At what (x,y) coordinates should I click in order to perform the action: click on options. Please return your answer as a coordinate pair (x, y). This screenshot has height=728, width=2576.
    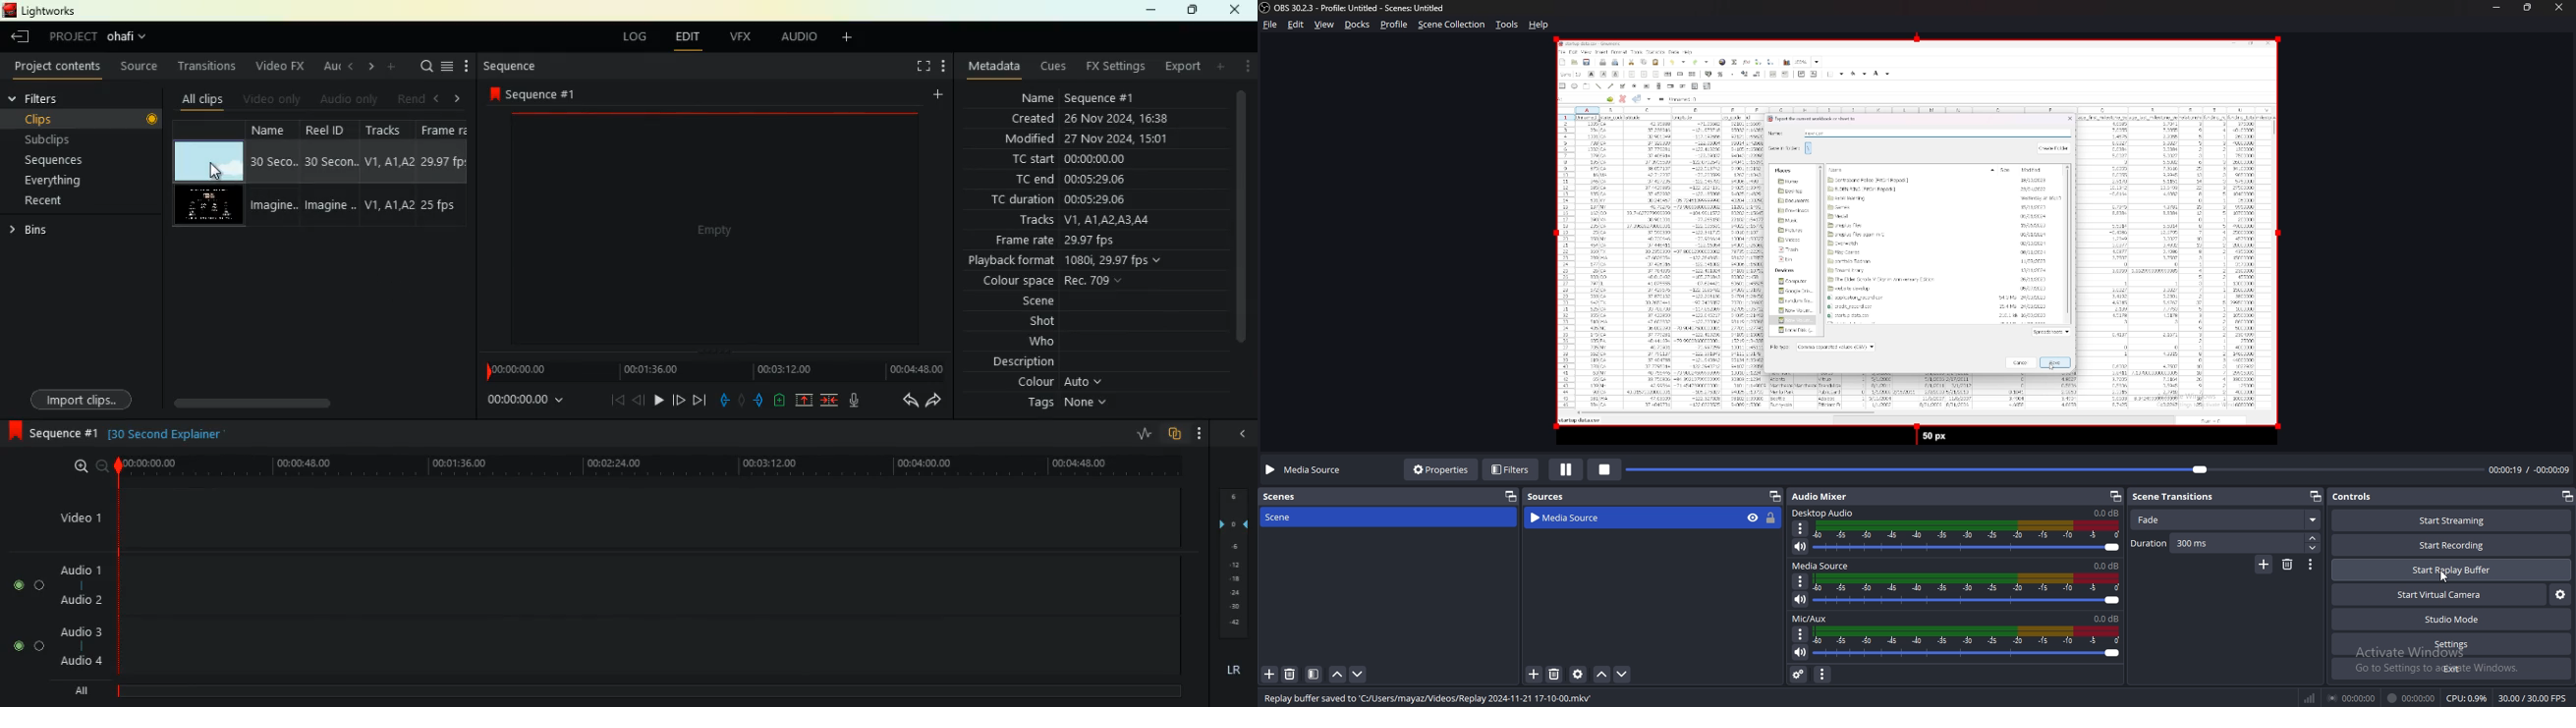
    Looking at the image, I should click on (1801, 529).